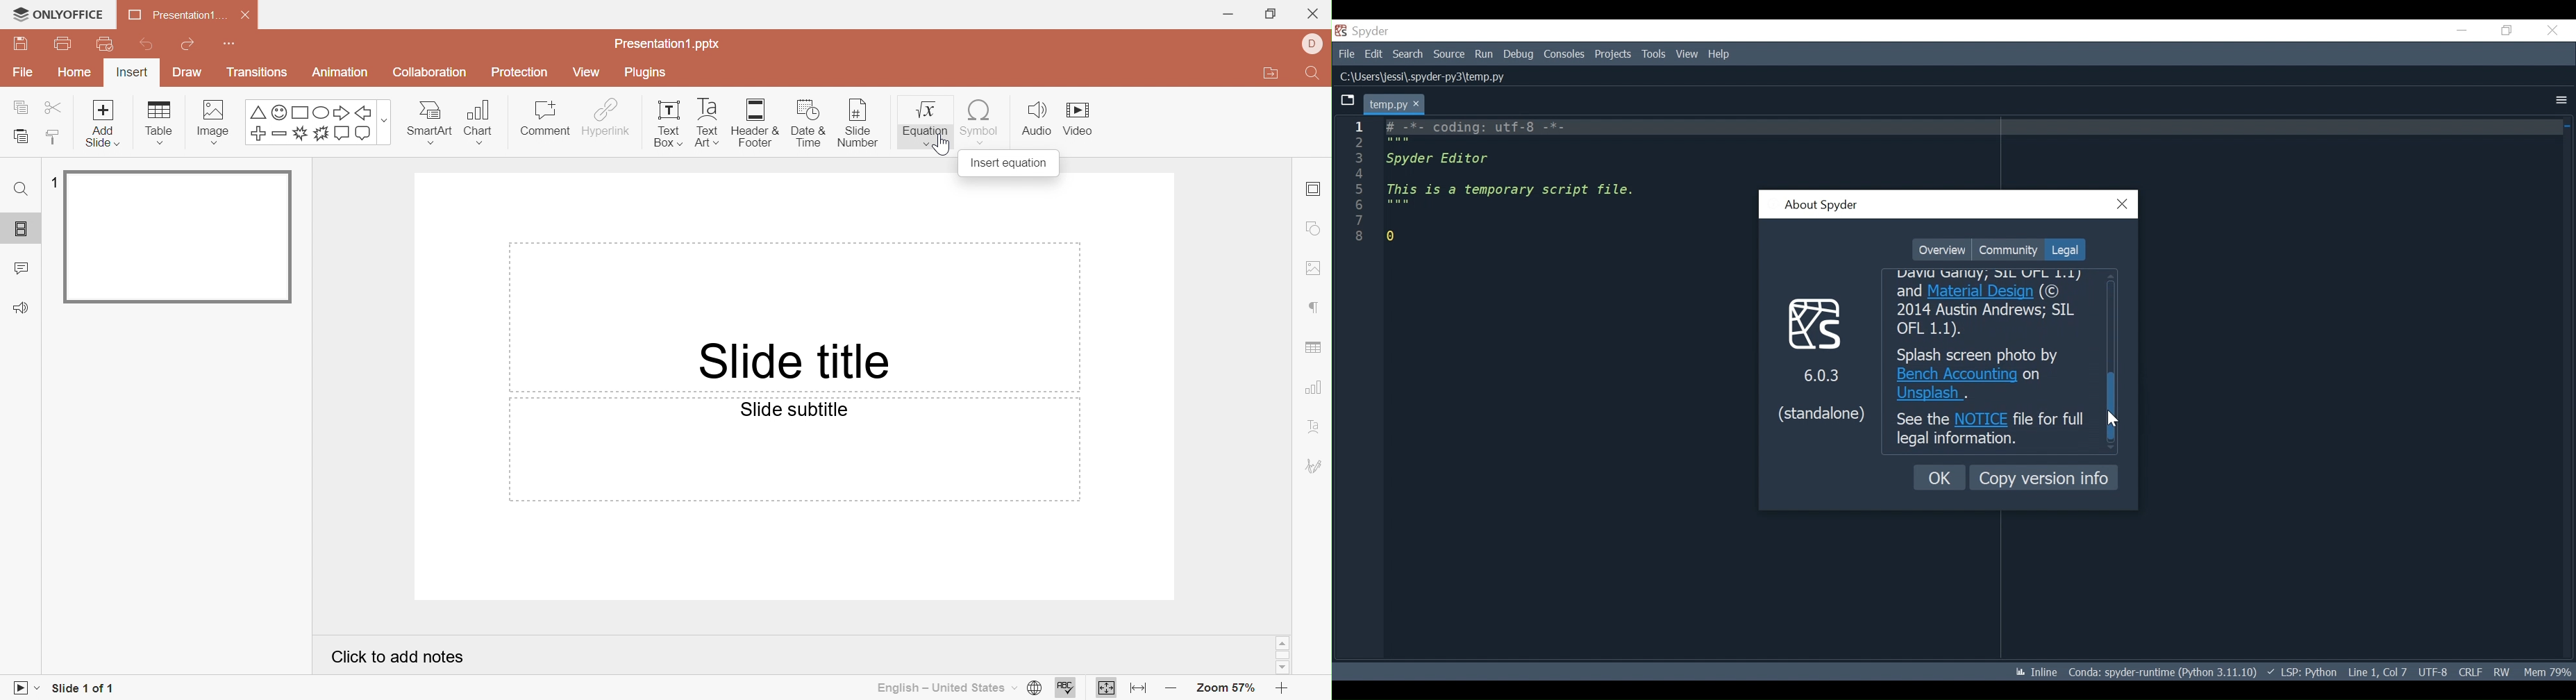  What do you see at coordinates (644, 74) in the screenshot?
I see `Plugins` at bounding box center [644, 74].